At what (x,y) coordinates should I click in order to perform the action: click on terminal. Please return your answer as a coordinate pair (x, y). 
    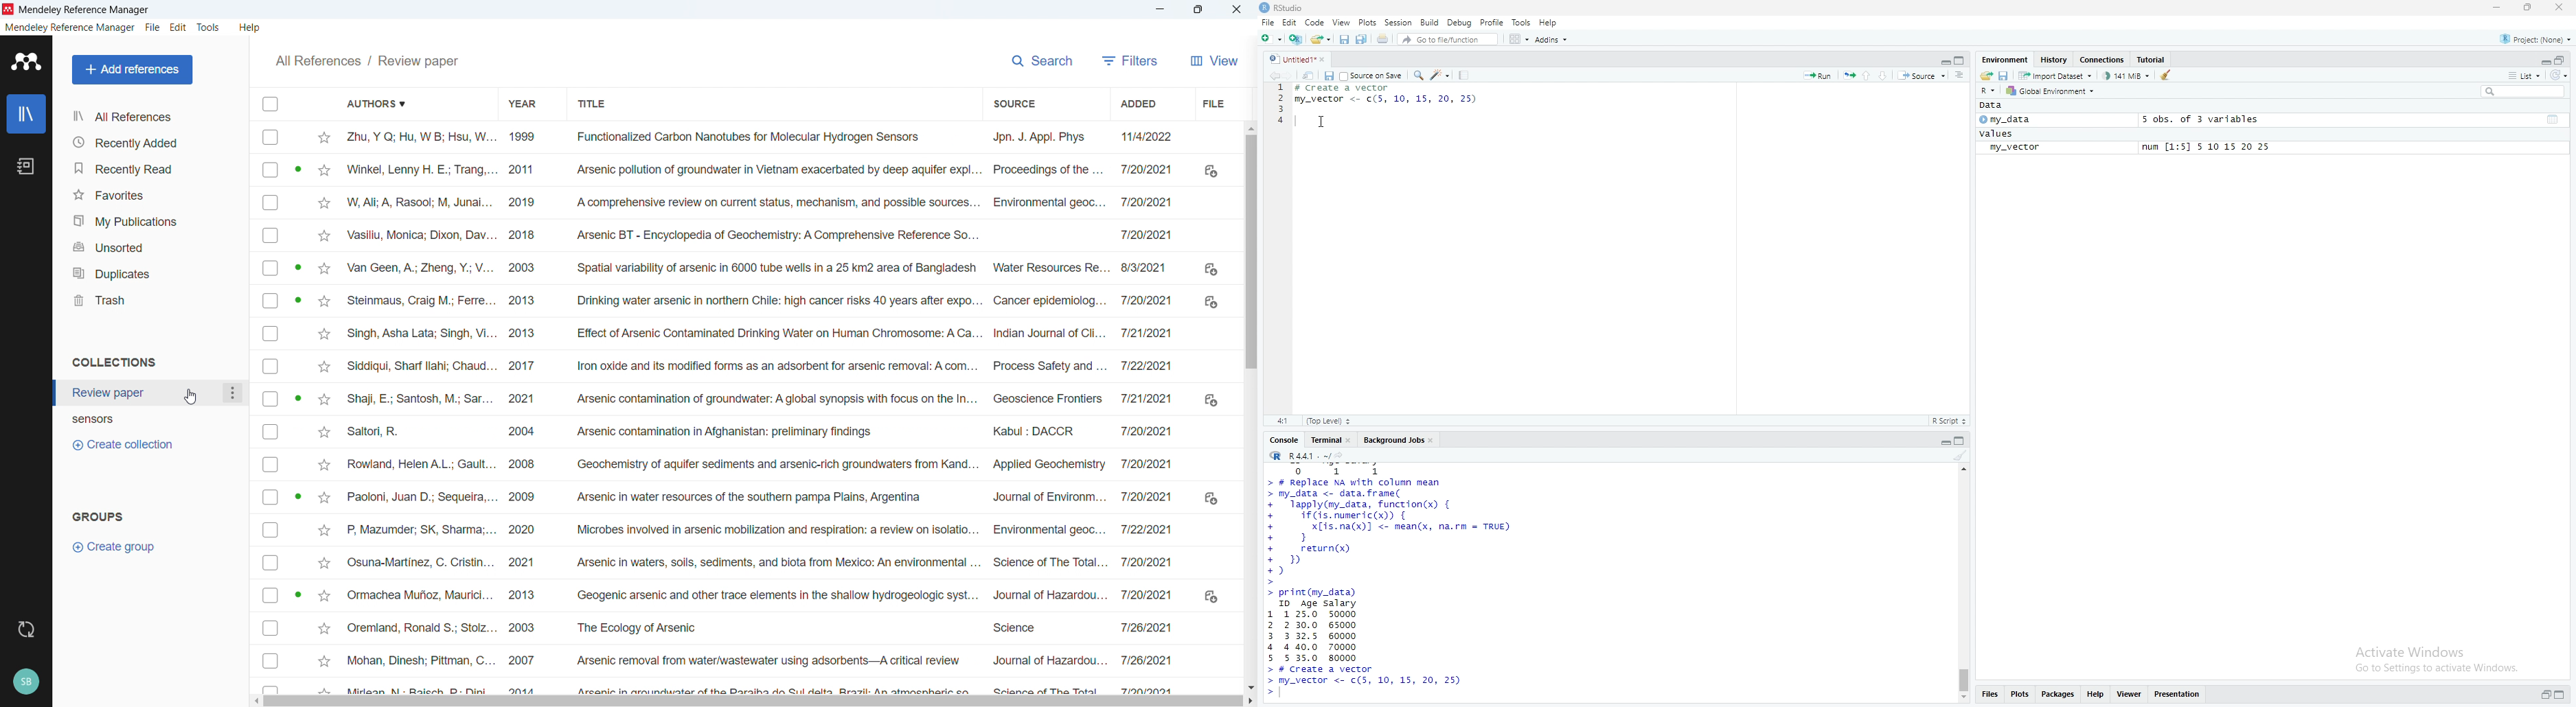
    Looking at the image, I should click on (1329, 440).